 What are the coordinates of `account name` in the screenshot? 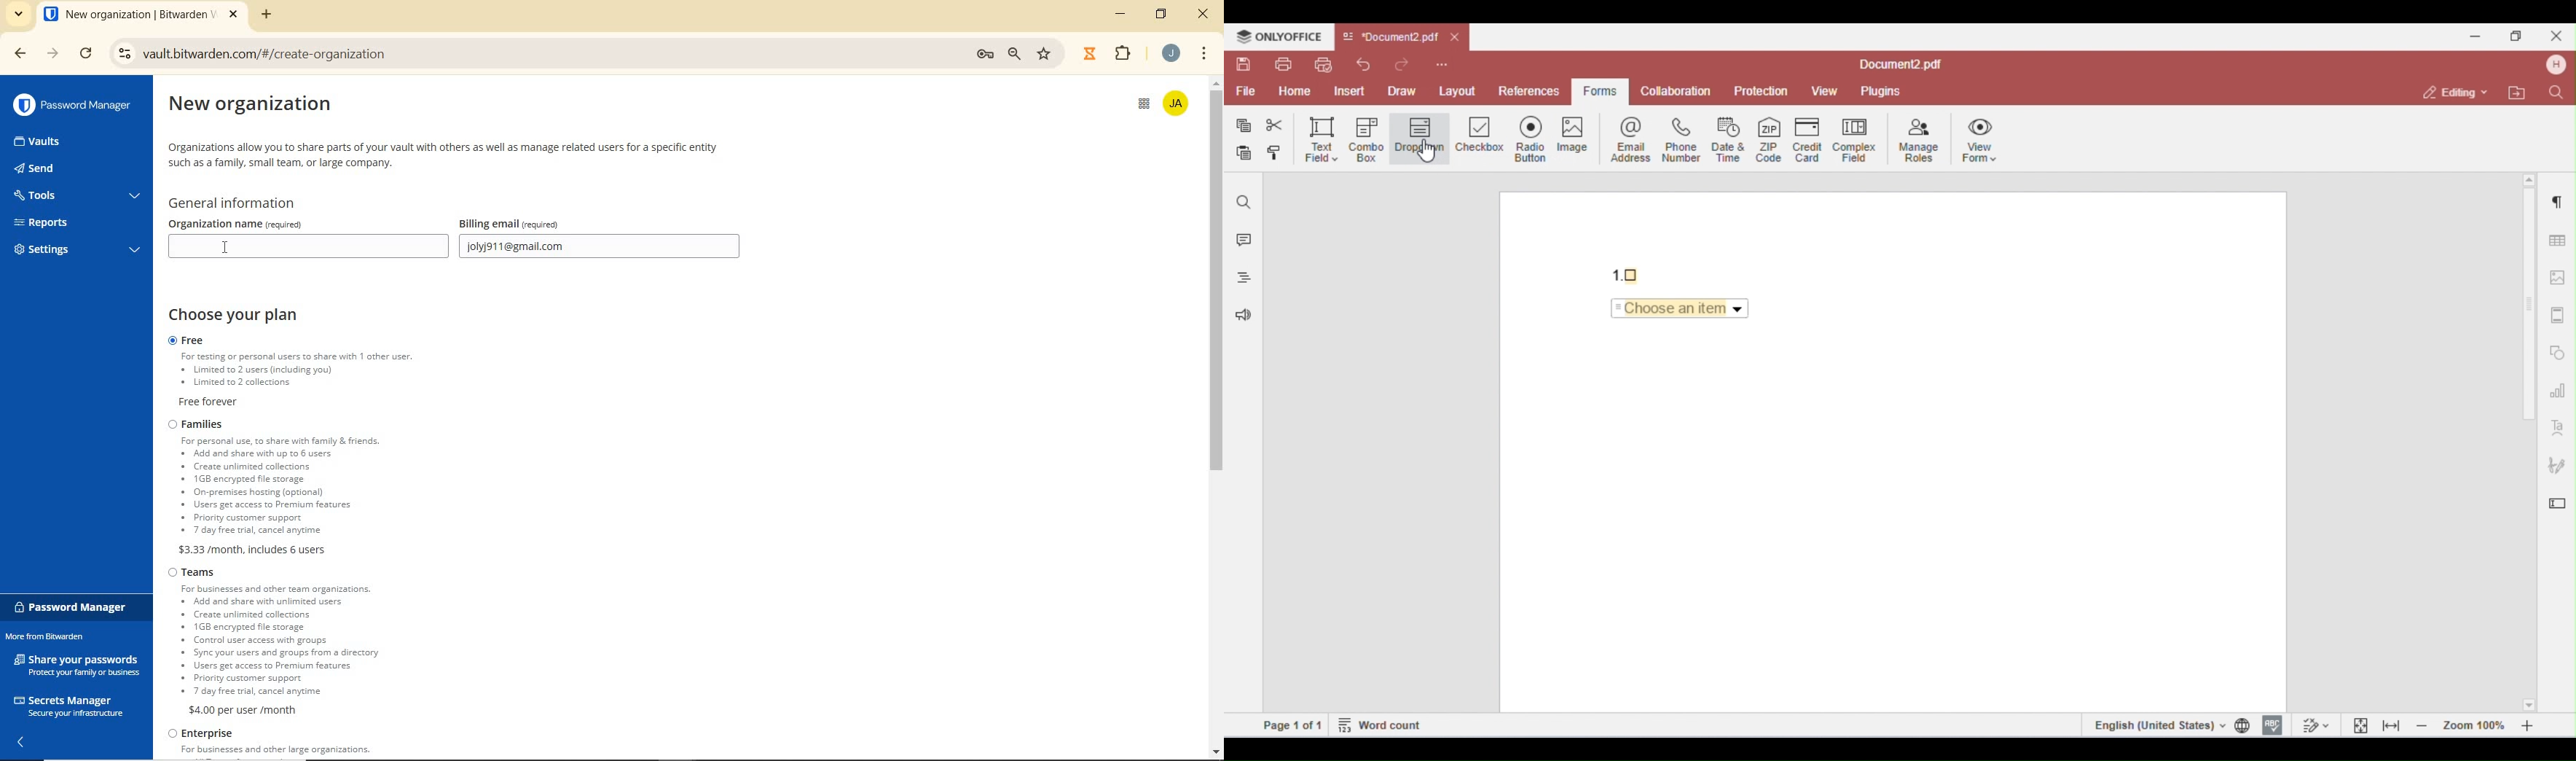 It's located at (1171, 53).